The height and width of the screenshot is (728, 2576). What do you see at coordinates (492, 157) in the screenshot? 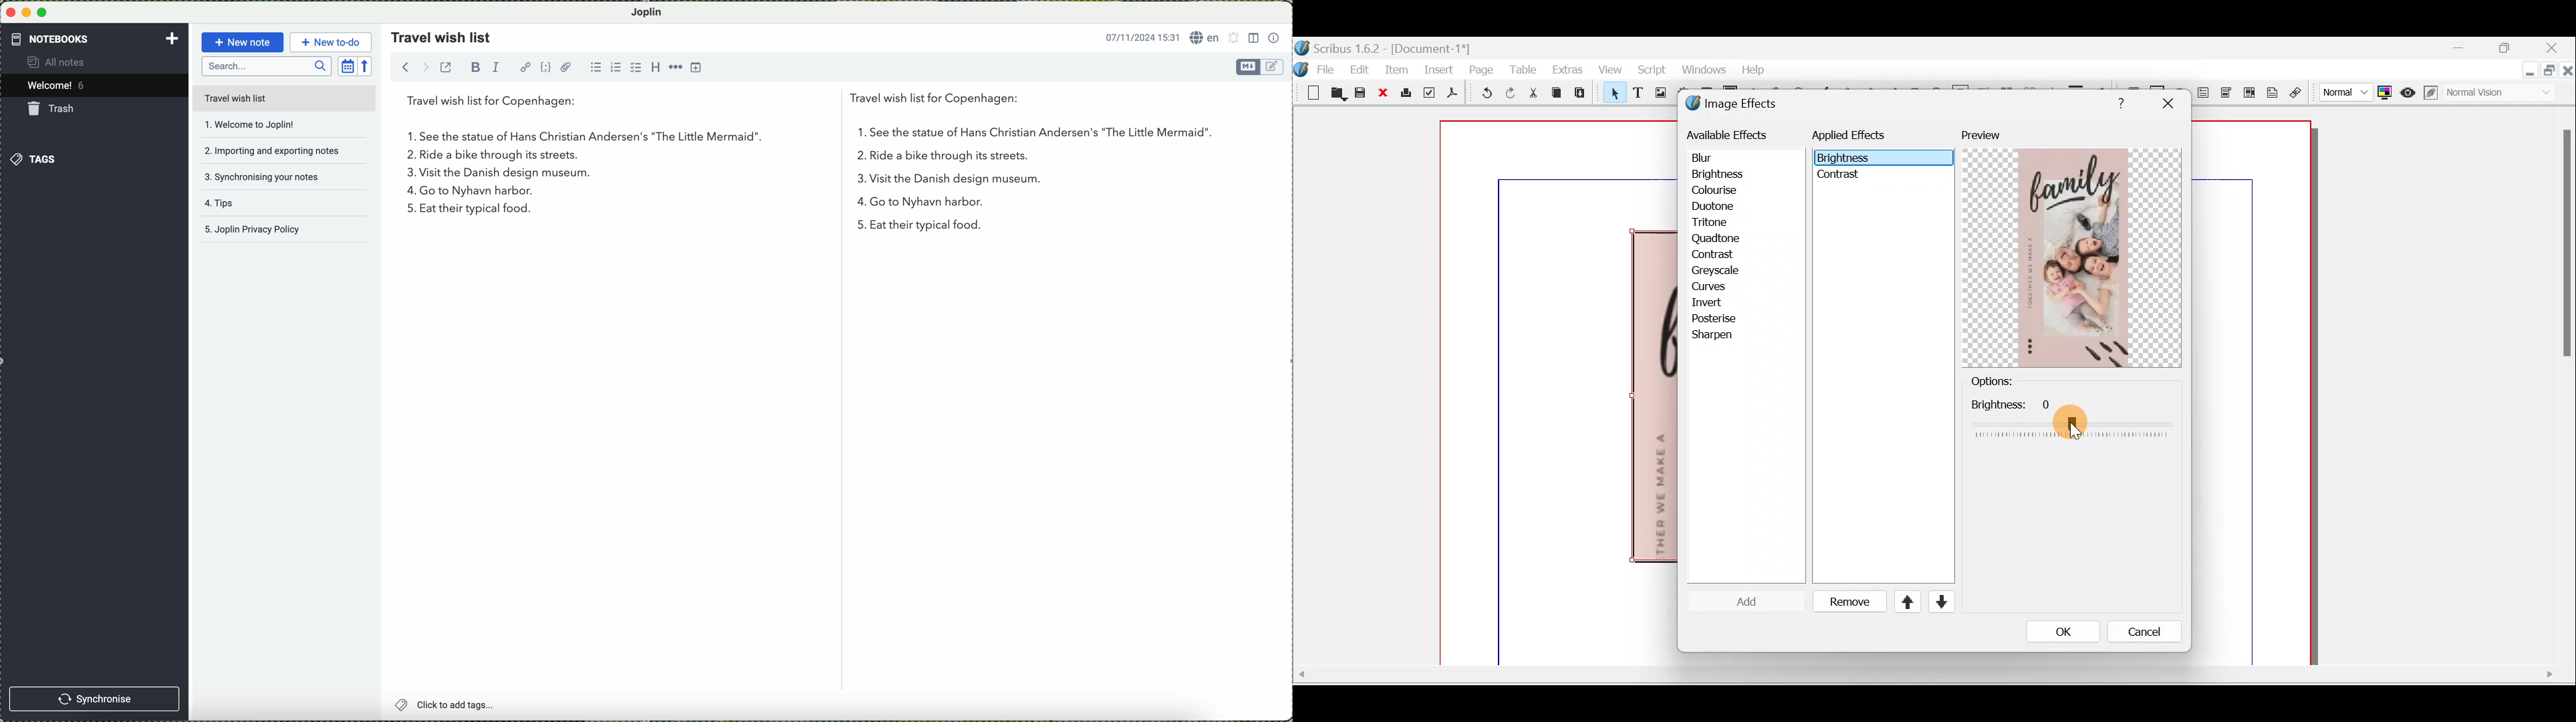
I see `ride a bike through its streets.` at bounding box center [492, 157].